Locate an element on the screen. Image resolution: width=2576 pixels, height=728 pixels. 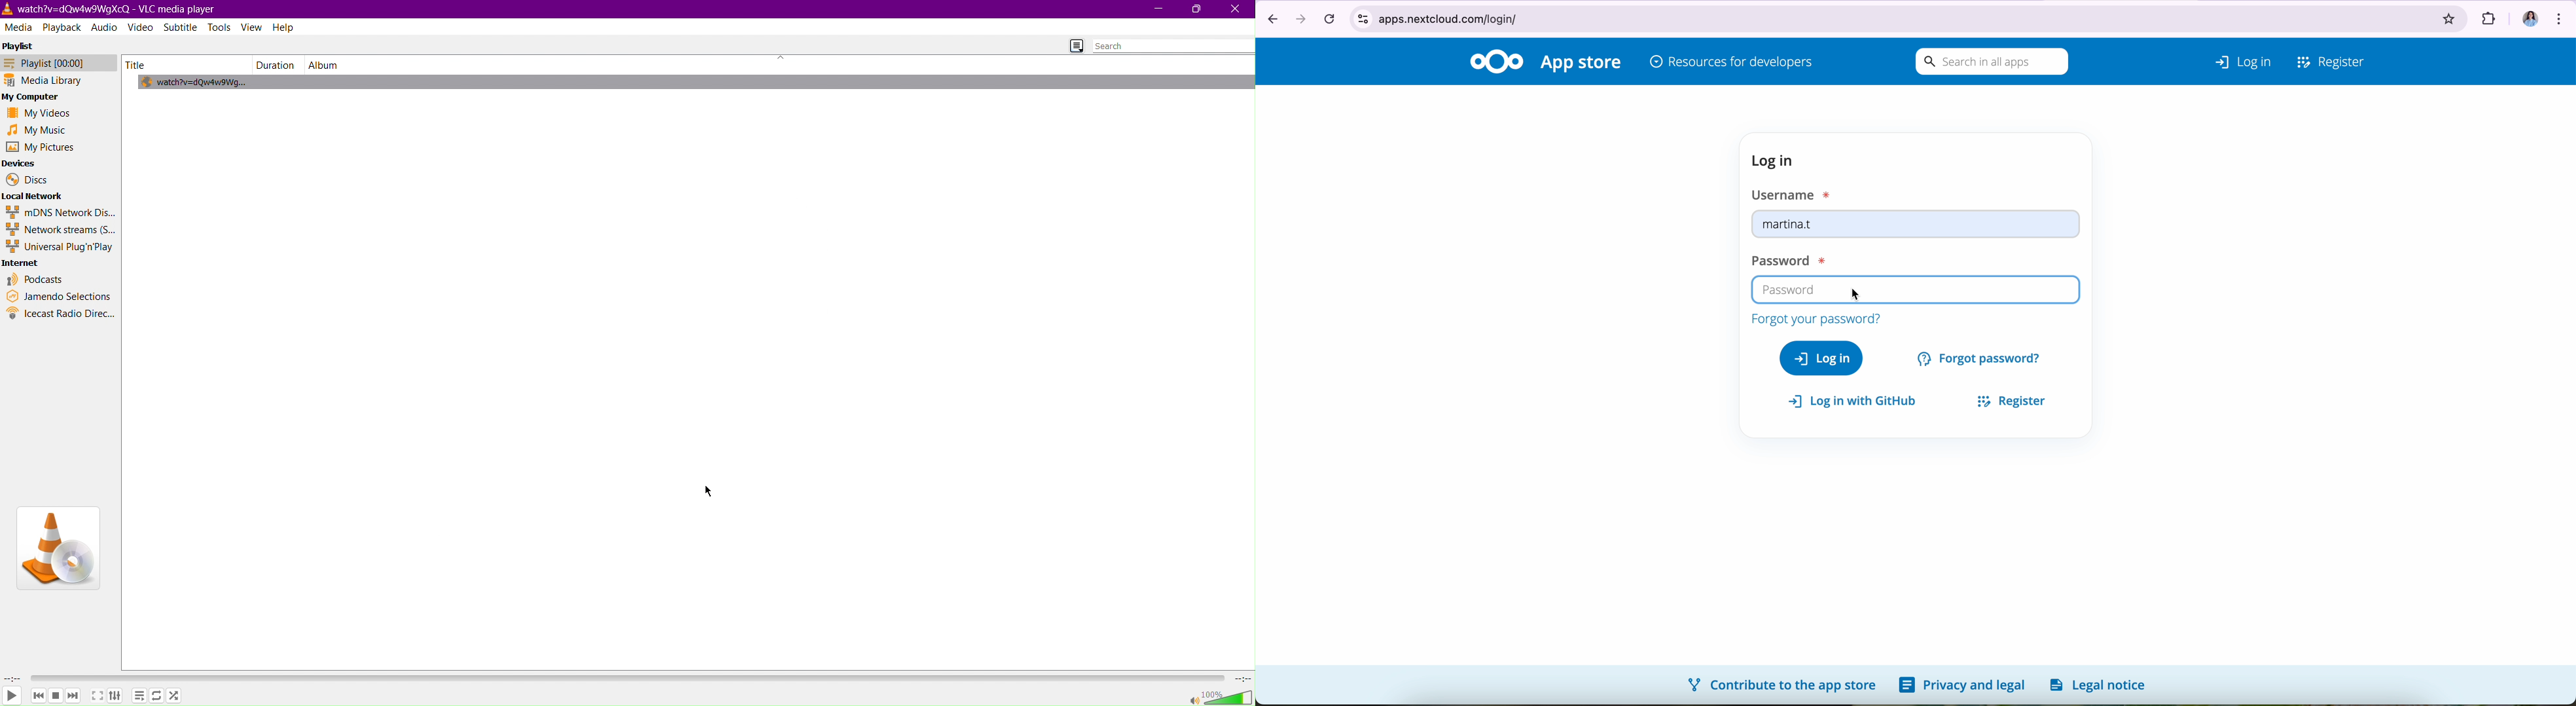
Playlist is located at coordinates (20, 49).